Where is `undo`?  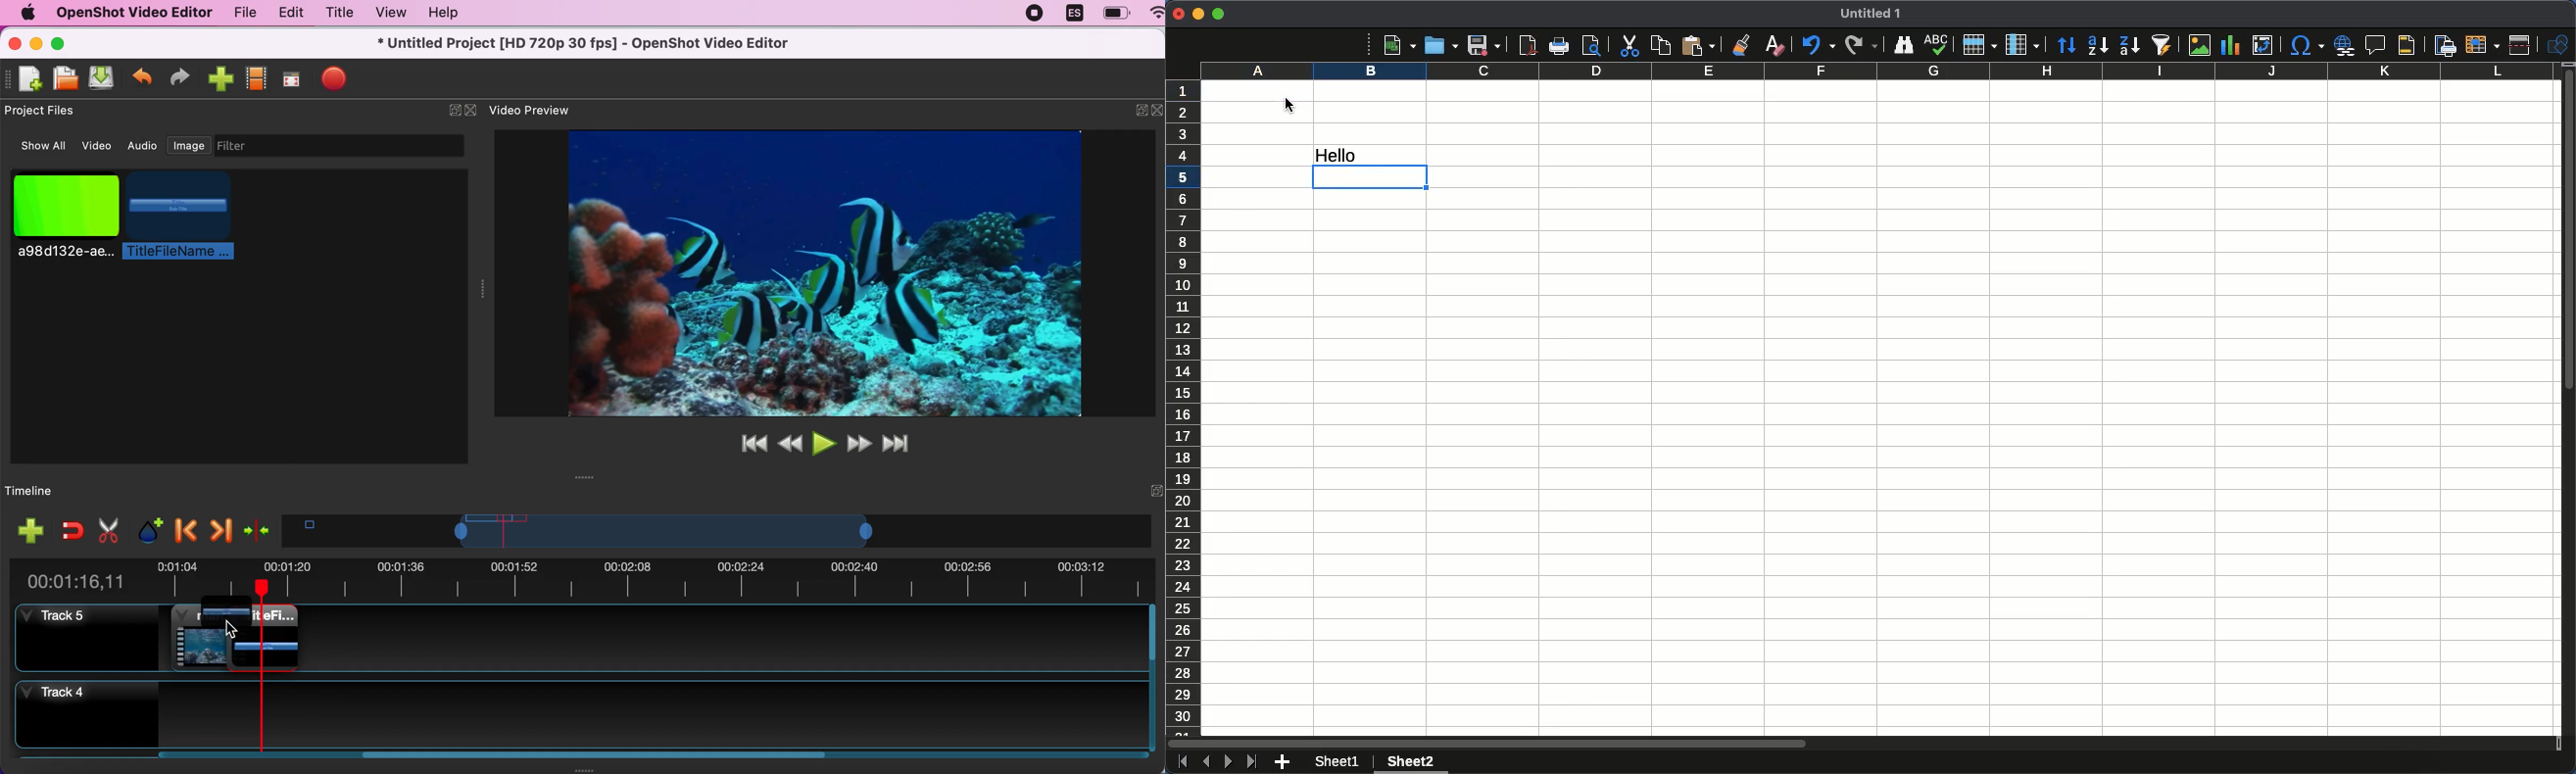 undo is located at coordinates (143, 77).